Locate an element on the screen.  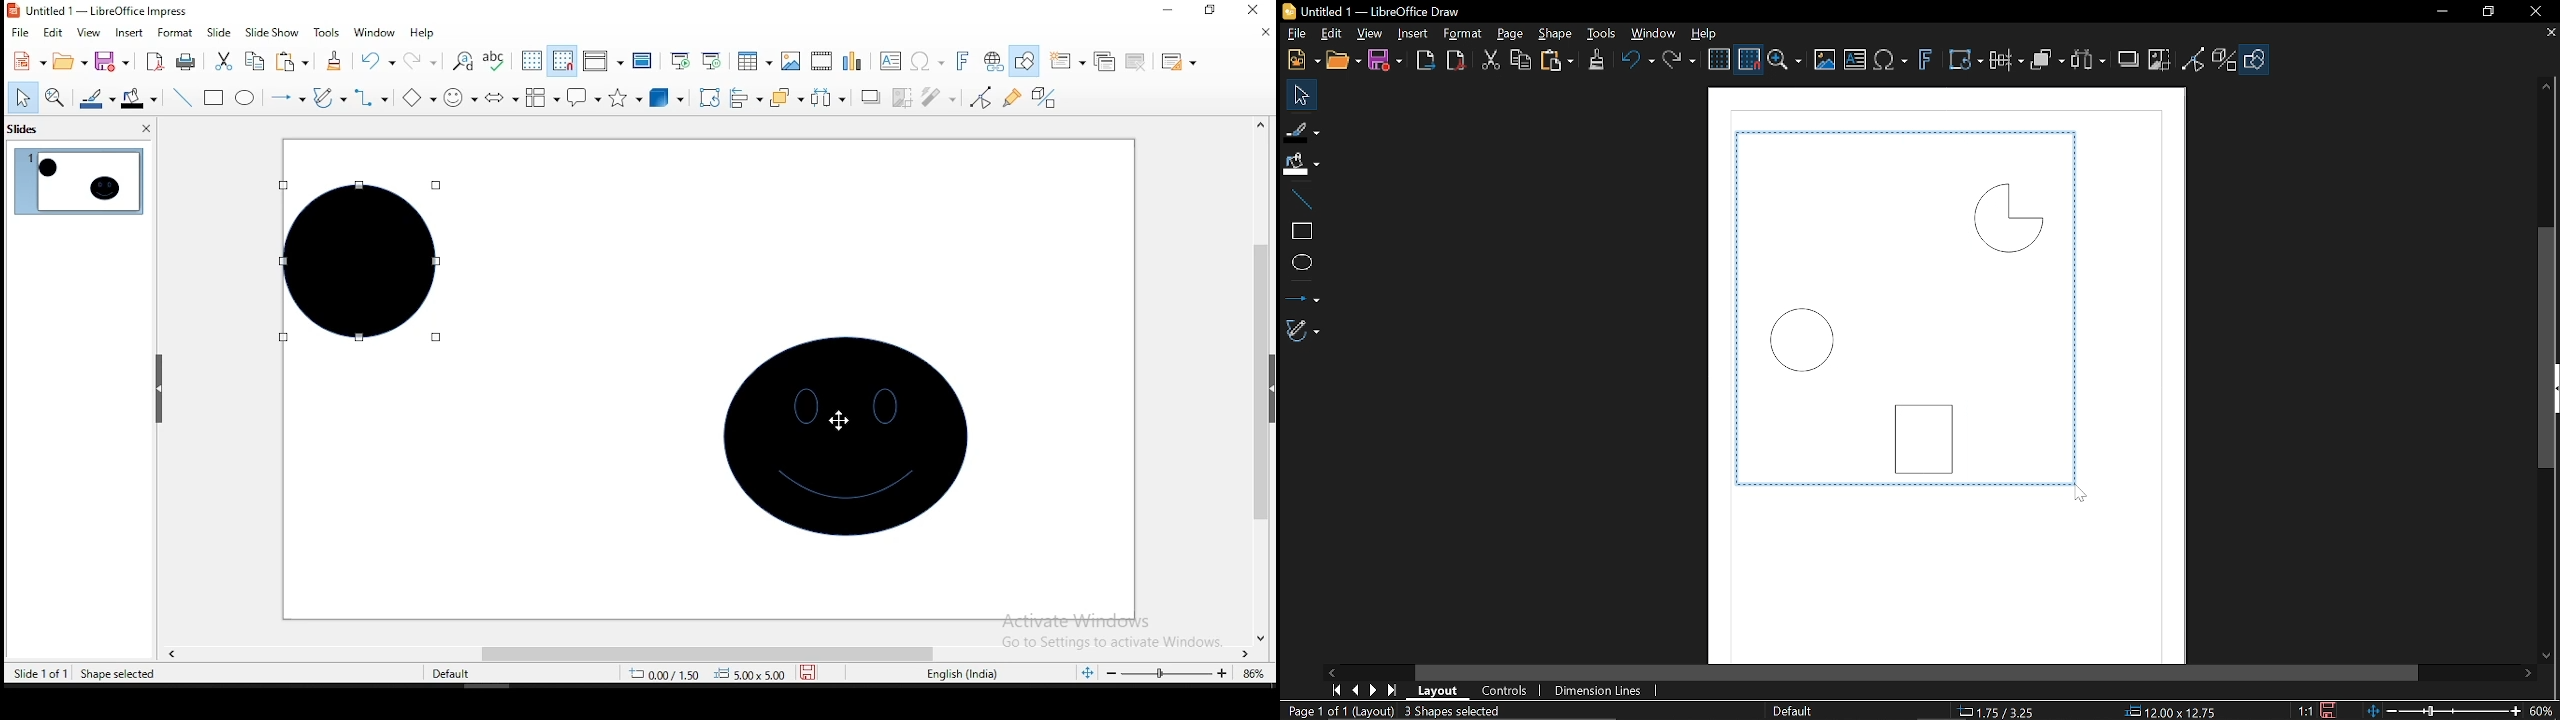
Format is located at coordinates (1462, 34).